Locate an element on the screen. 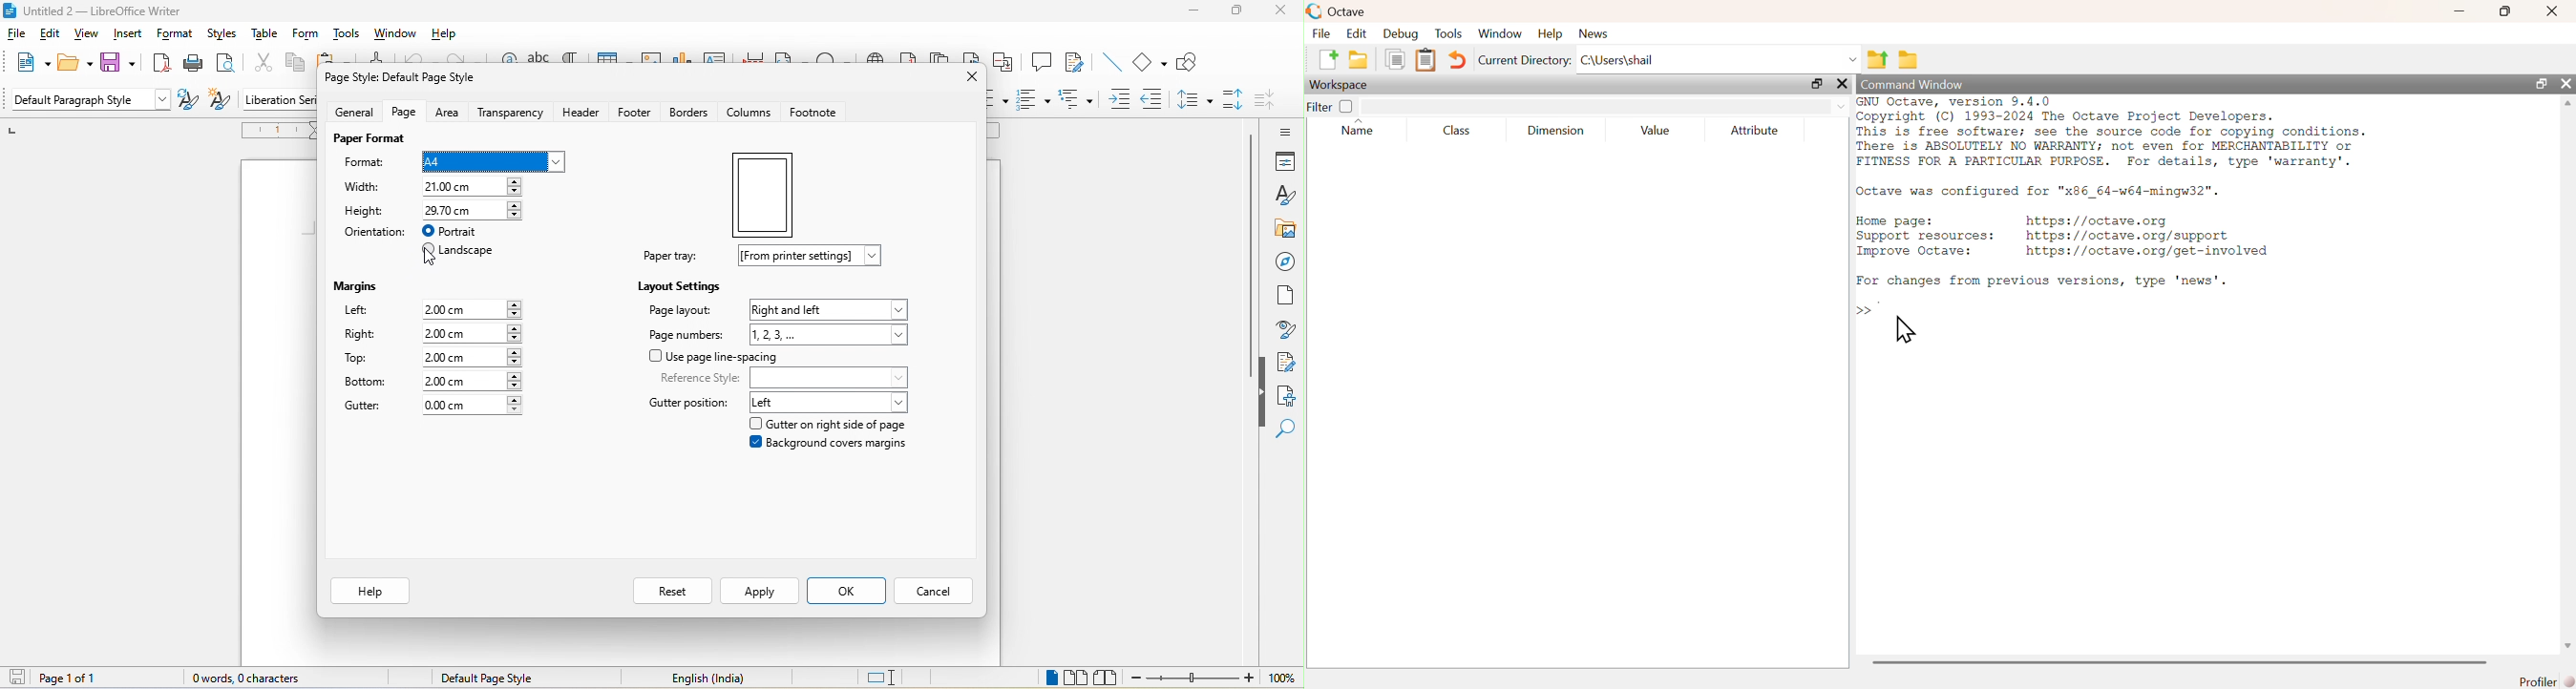  new is located at coordinates (25, 63).